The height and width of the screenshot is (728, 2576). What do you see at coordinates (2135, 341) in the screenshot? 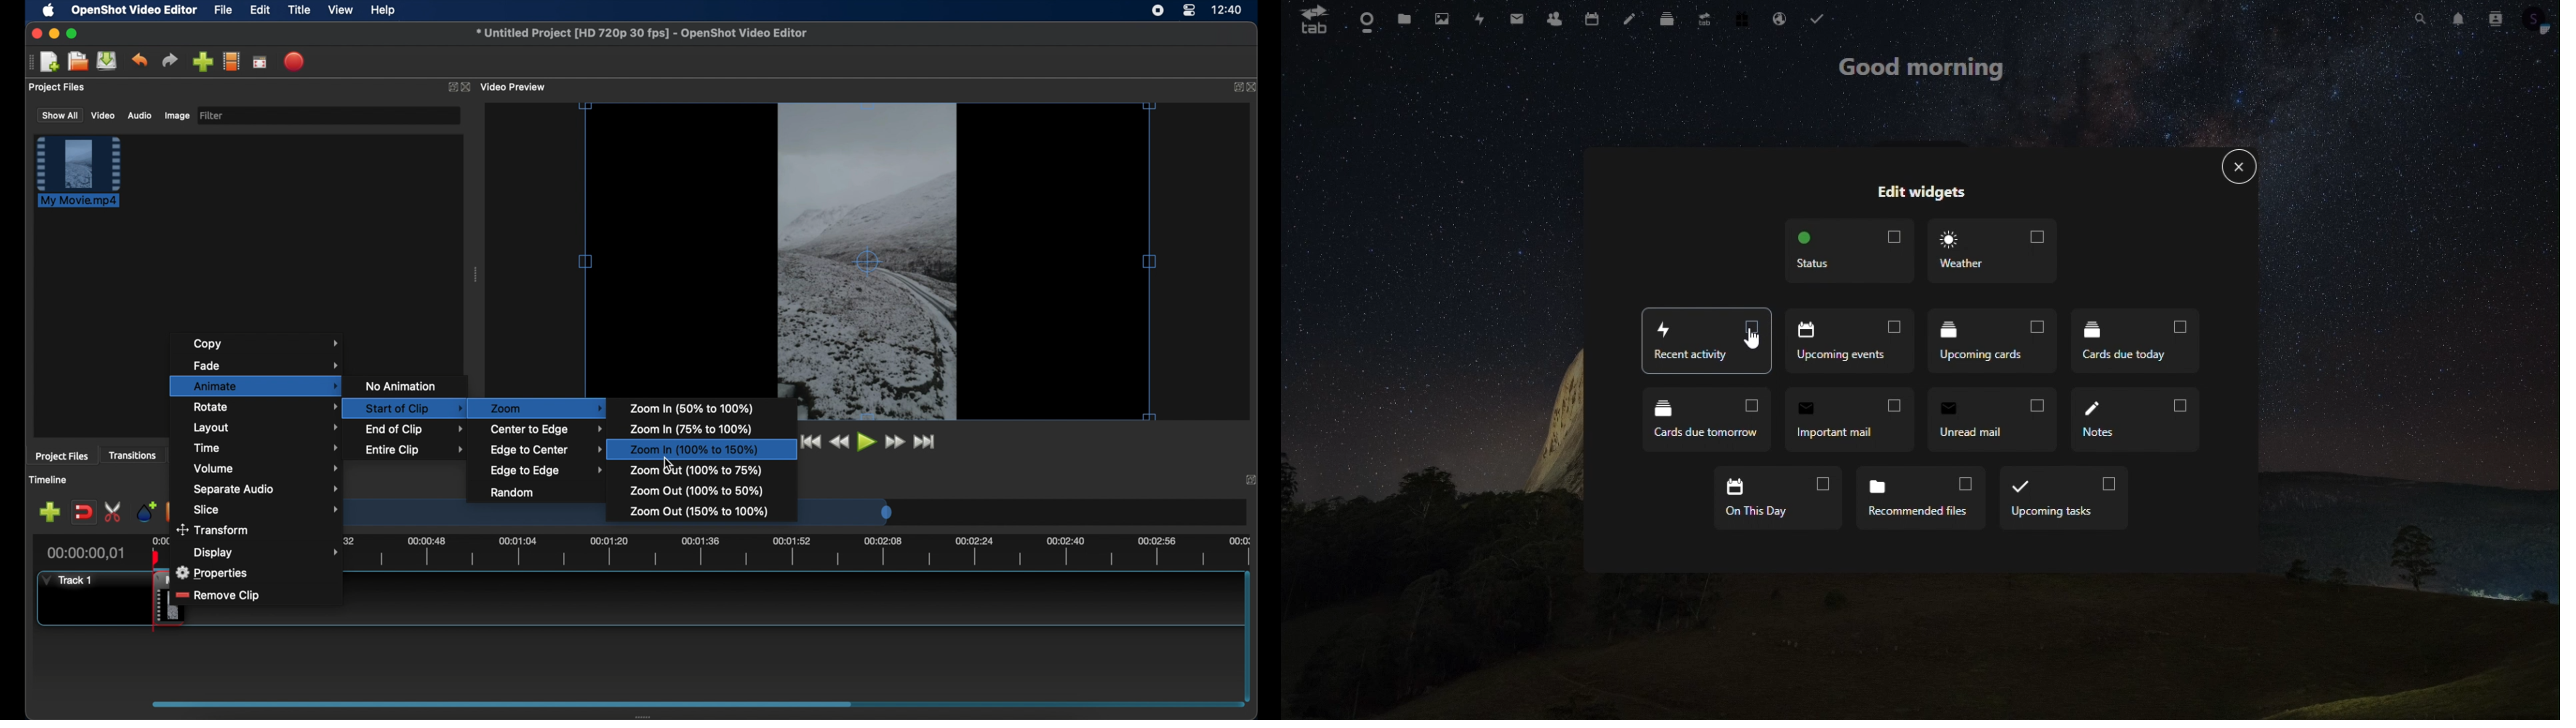
I see `cards due today` at bounding box center [2135, 341].